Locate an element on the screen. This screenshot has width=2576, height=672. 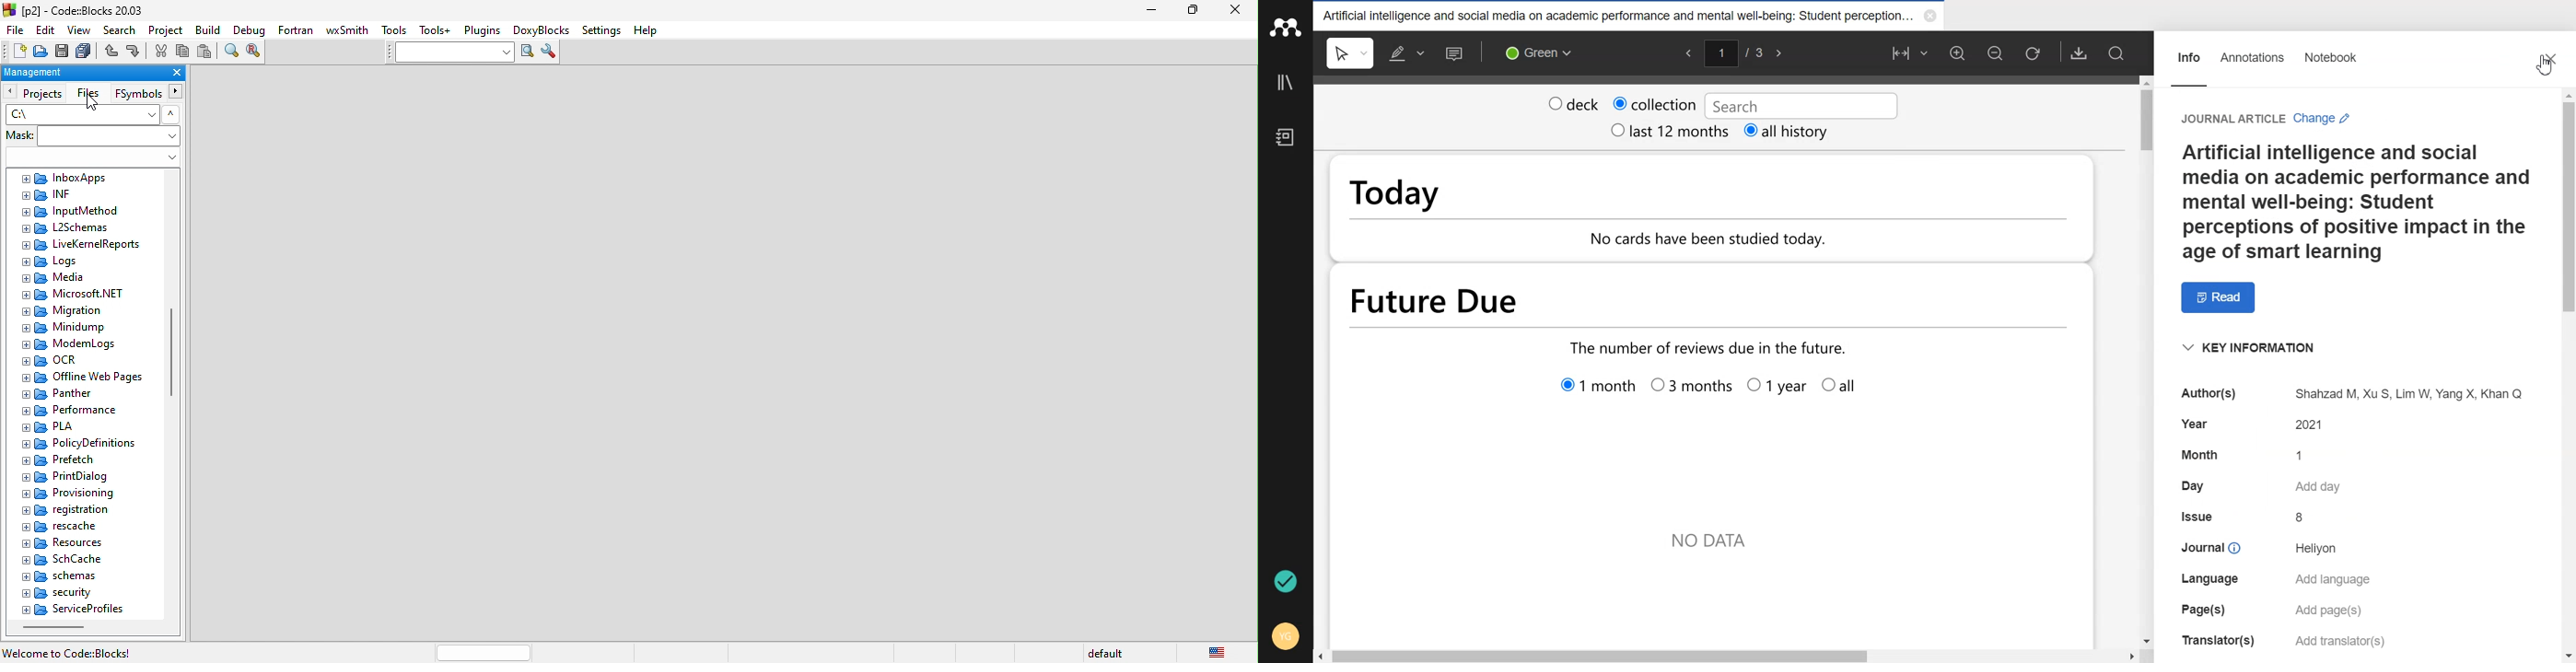
live keme report is located at coordinates (83, 244).